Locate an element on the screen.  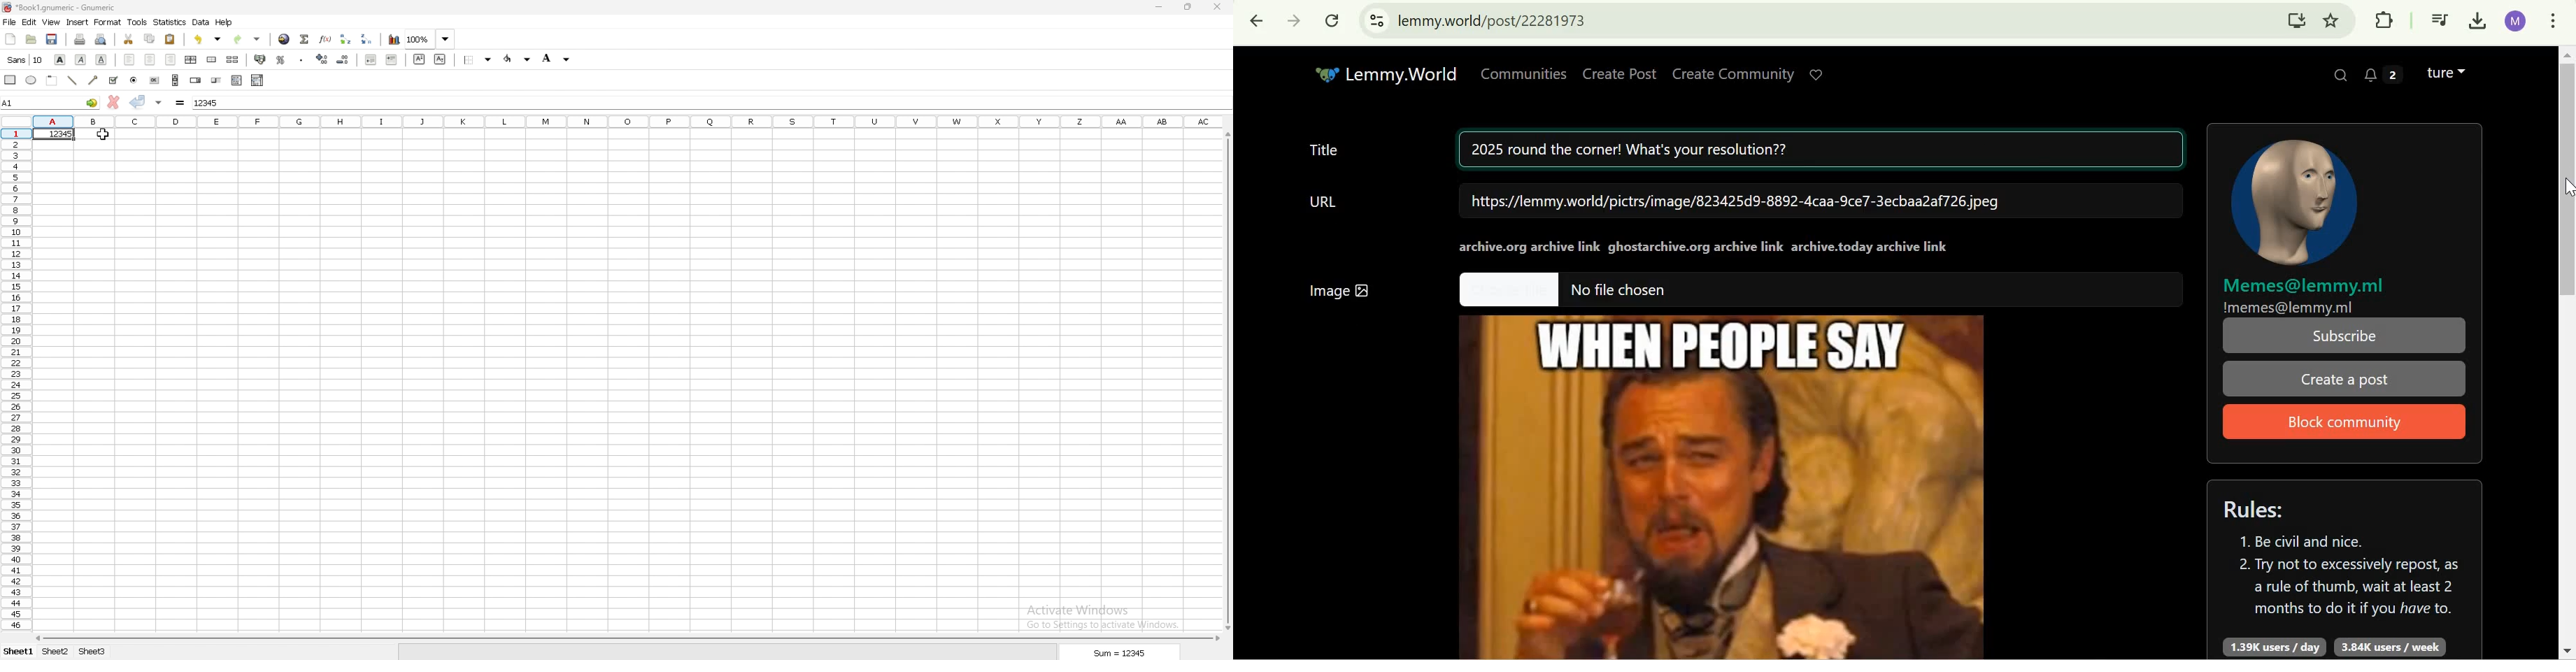
1.39K users/day is located at coordinates (2275, 647).